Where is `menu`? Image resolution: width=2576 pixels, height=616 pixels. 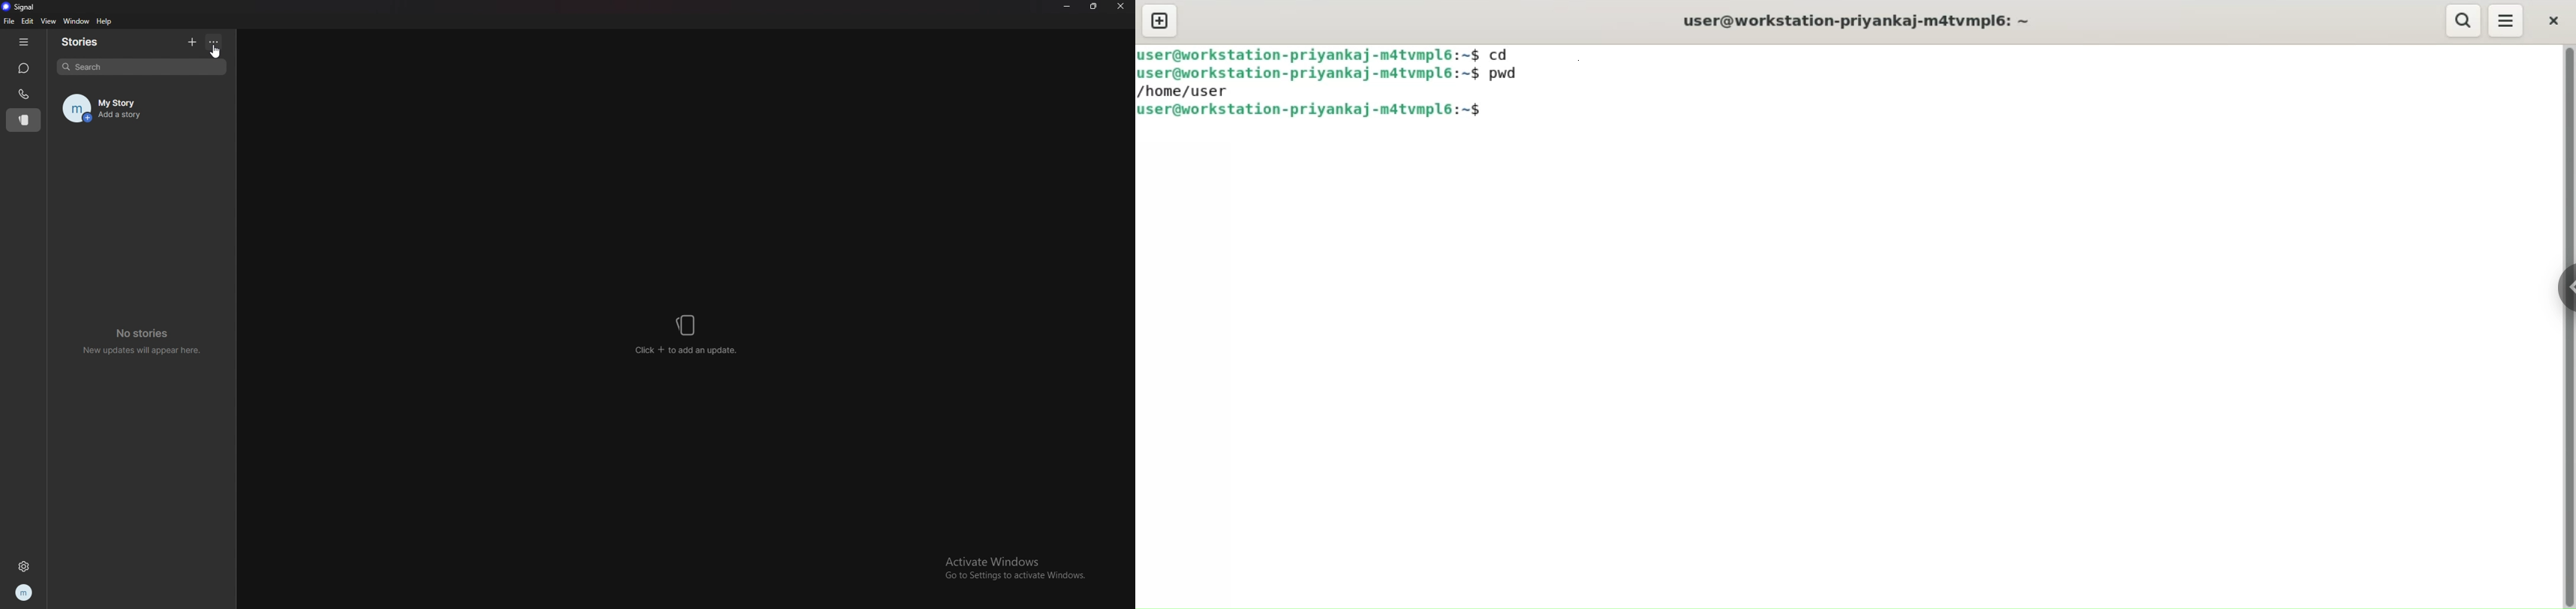
menu is located at coordinates (2506, 20).